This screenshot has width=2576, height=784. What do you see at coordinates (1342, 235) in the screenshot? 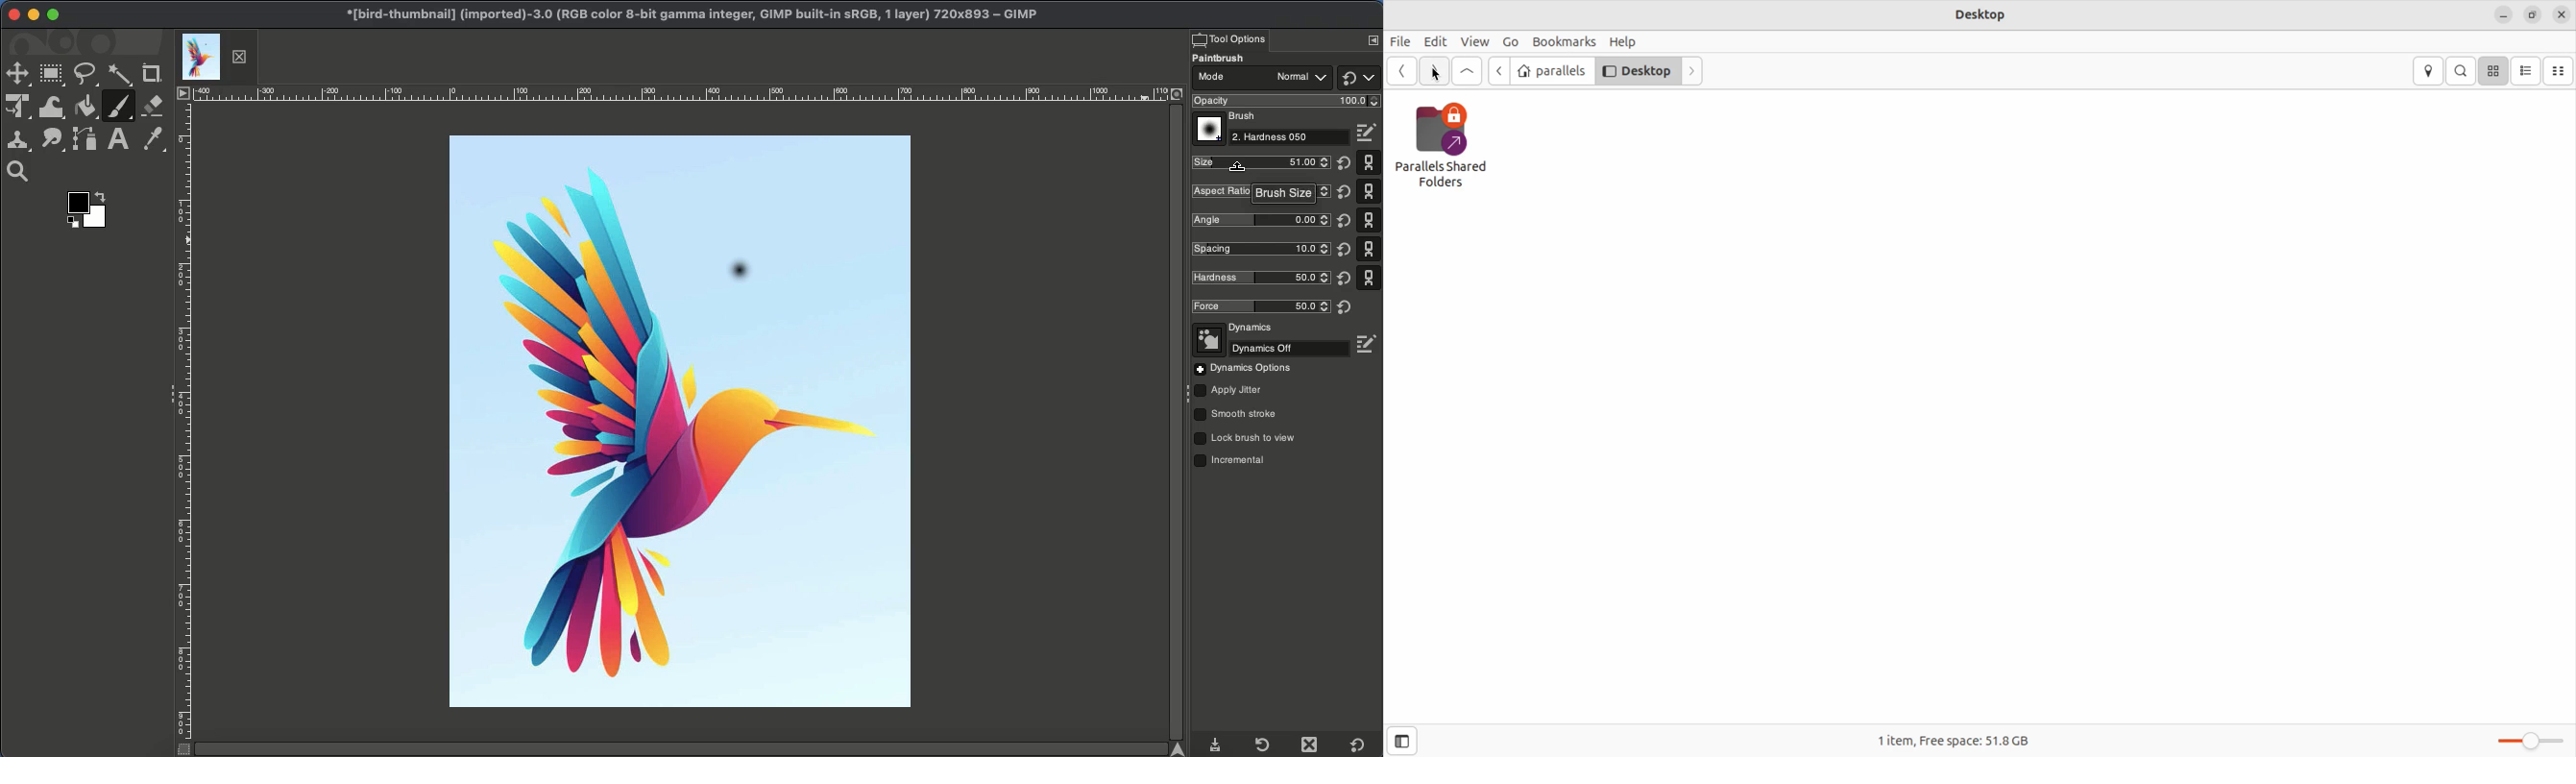
I see `Reset` at bounding box center [1342, 235].